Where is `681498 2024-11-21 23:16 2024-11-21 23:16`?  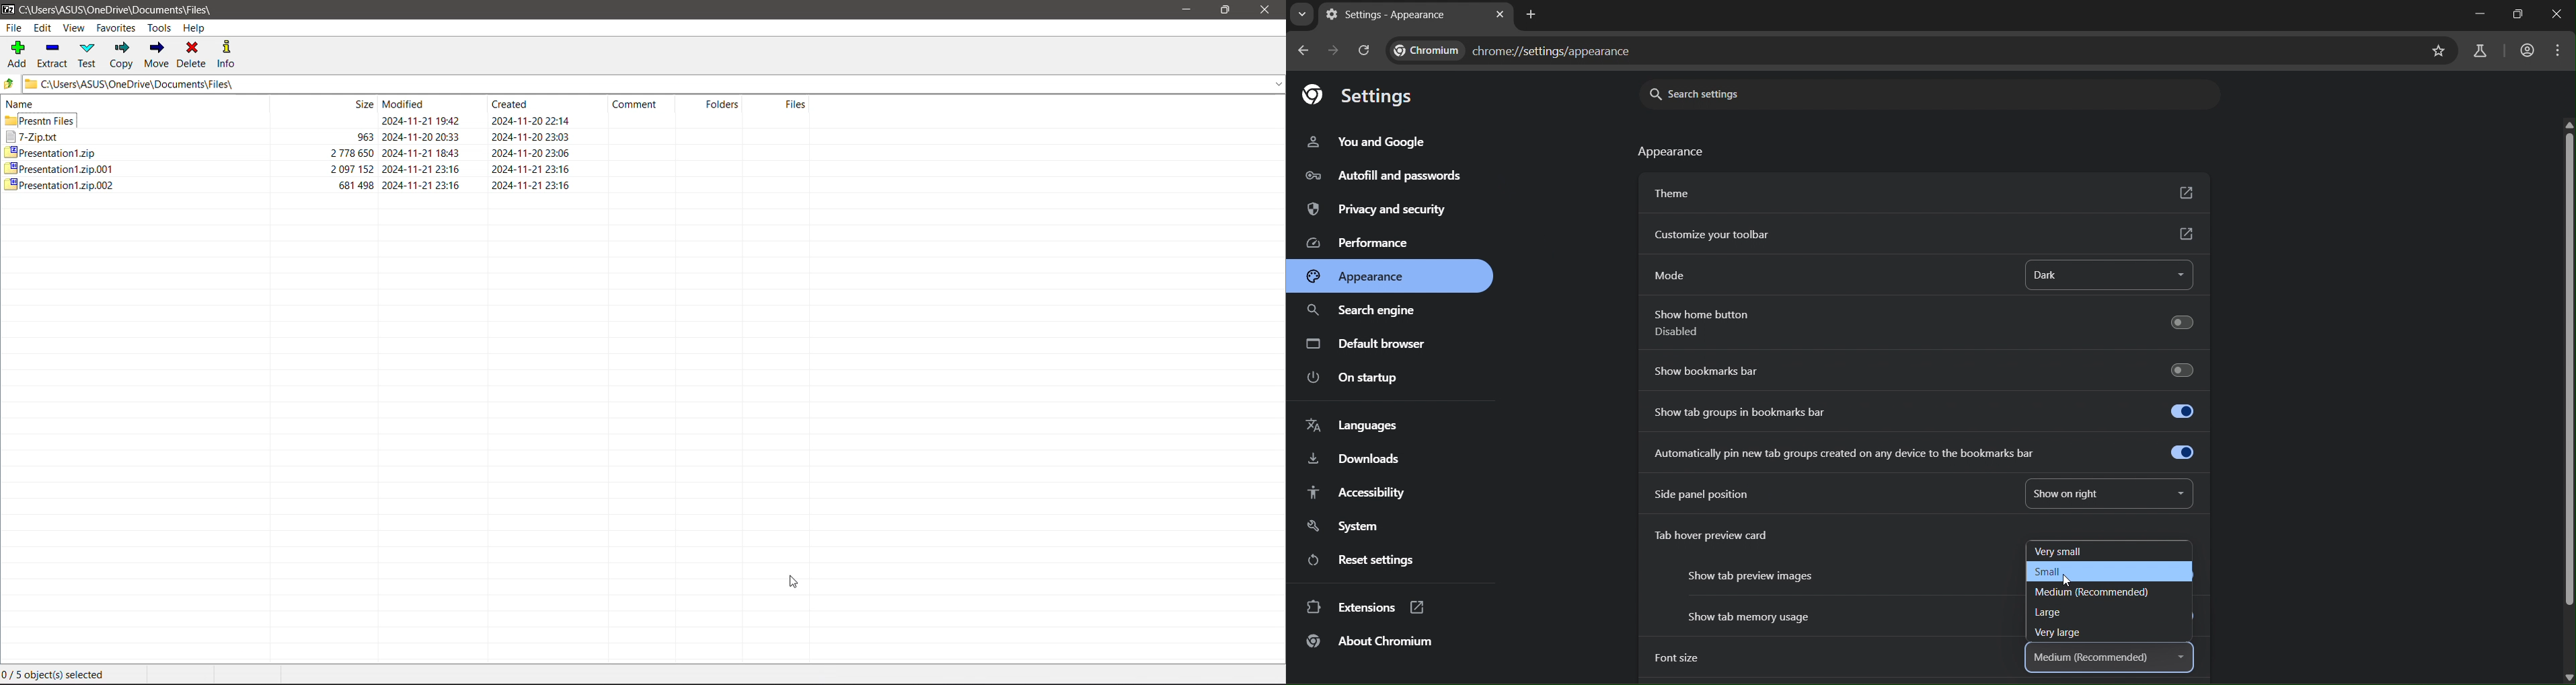 681498 2024-11-21 23:16 2024-11-21 23:16 is located at coordinates (460, 188).